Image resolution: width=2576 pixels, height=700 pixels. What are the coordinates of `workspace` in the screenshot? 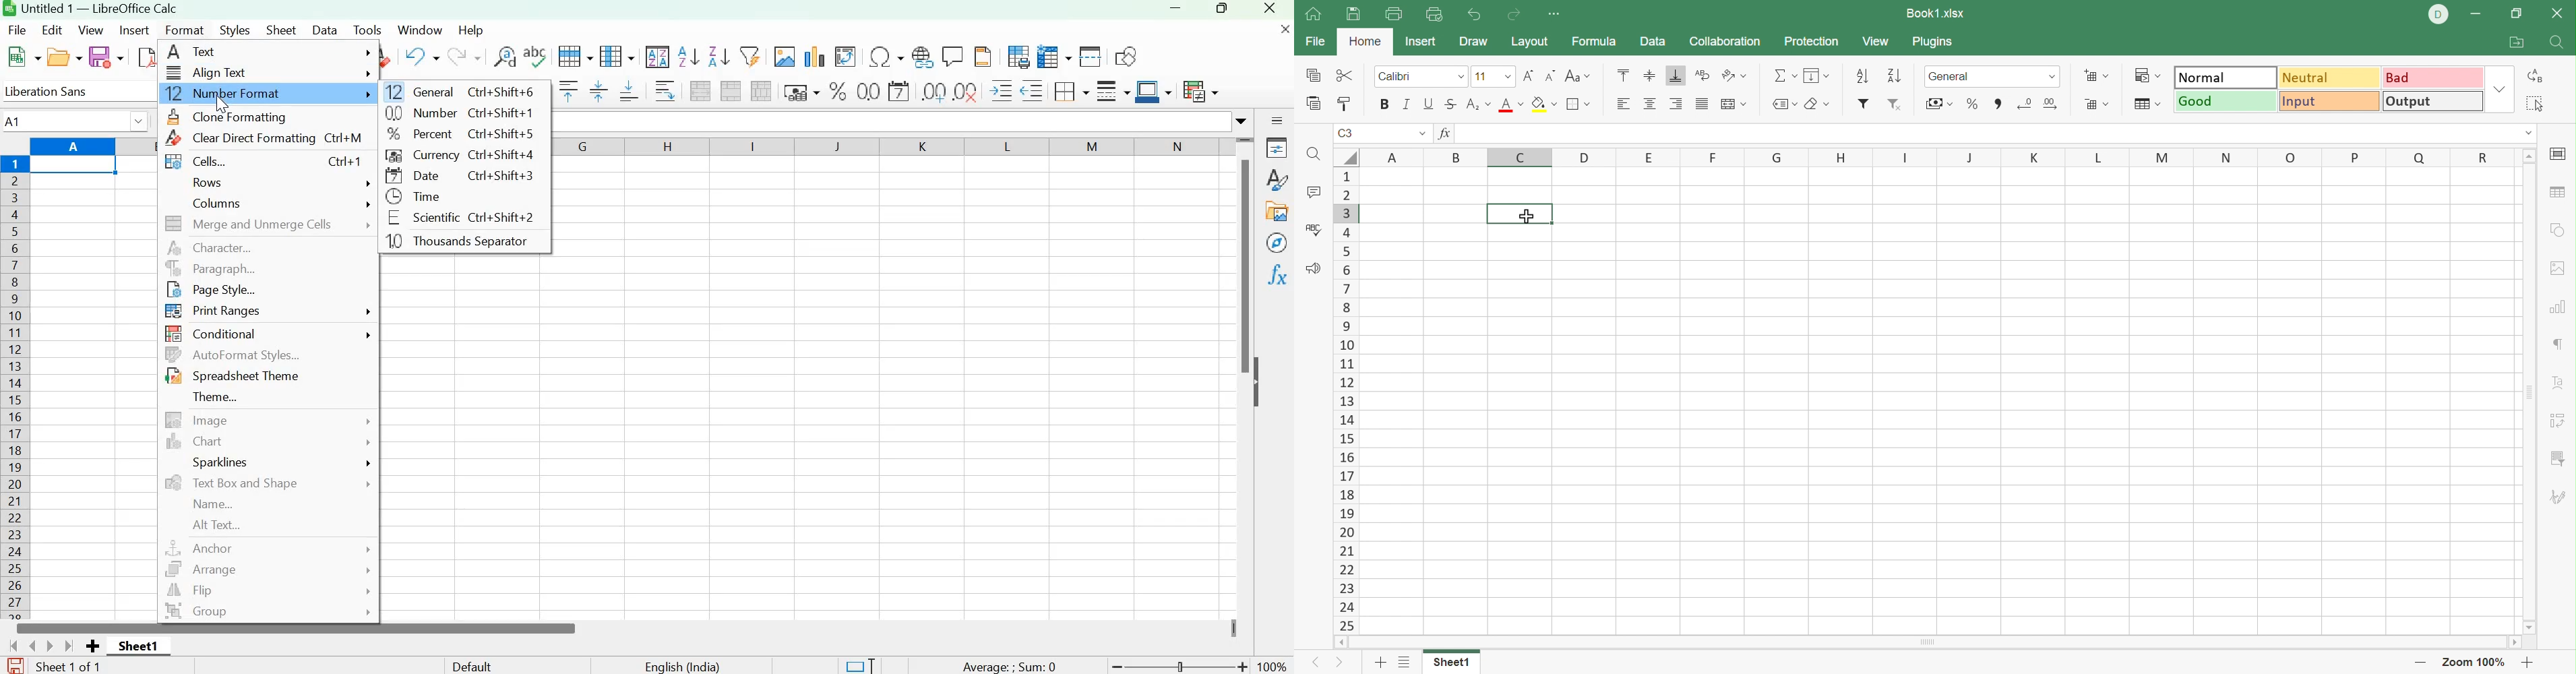 It's located at (92, 379).